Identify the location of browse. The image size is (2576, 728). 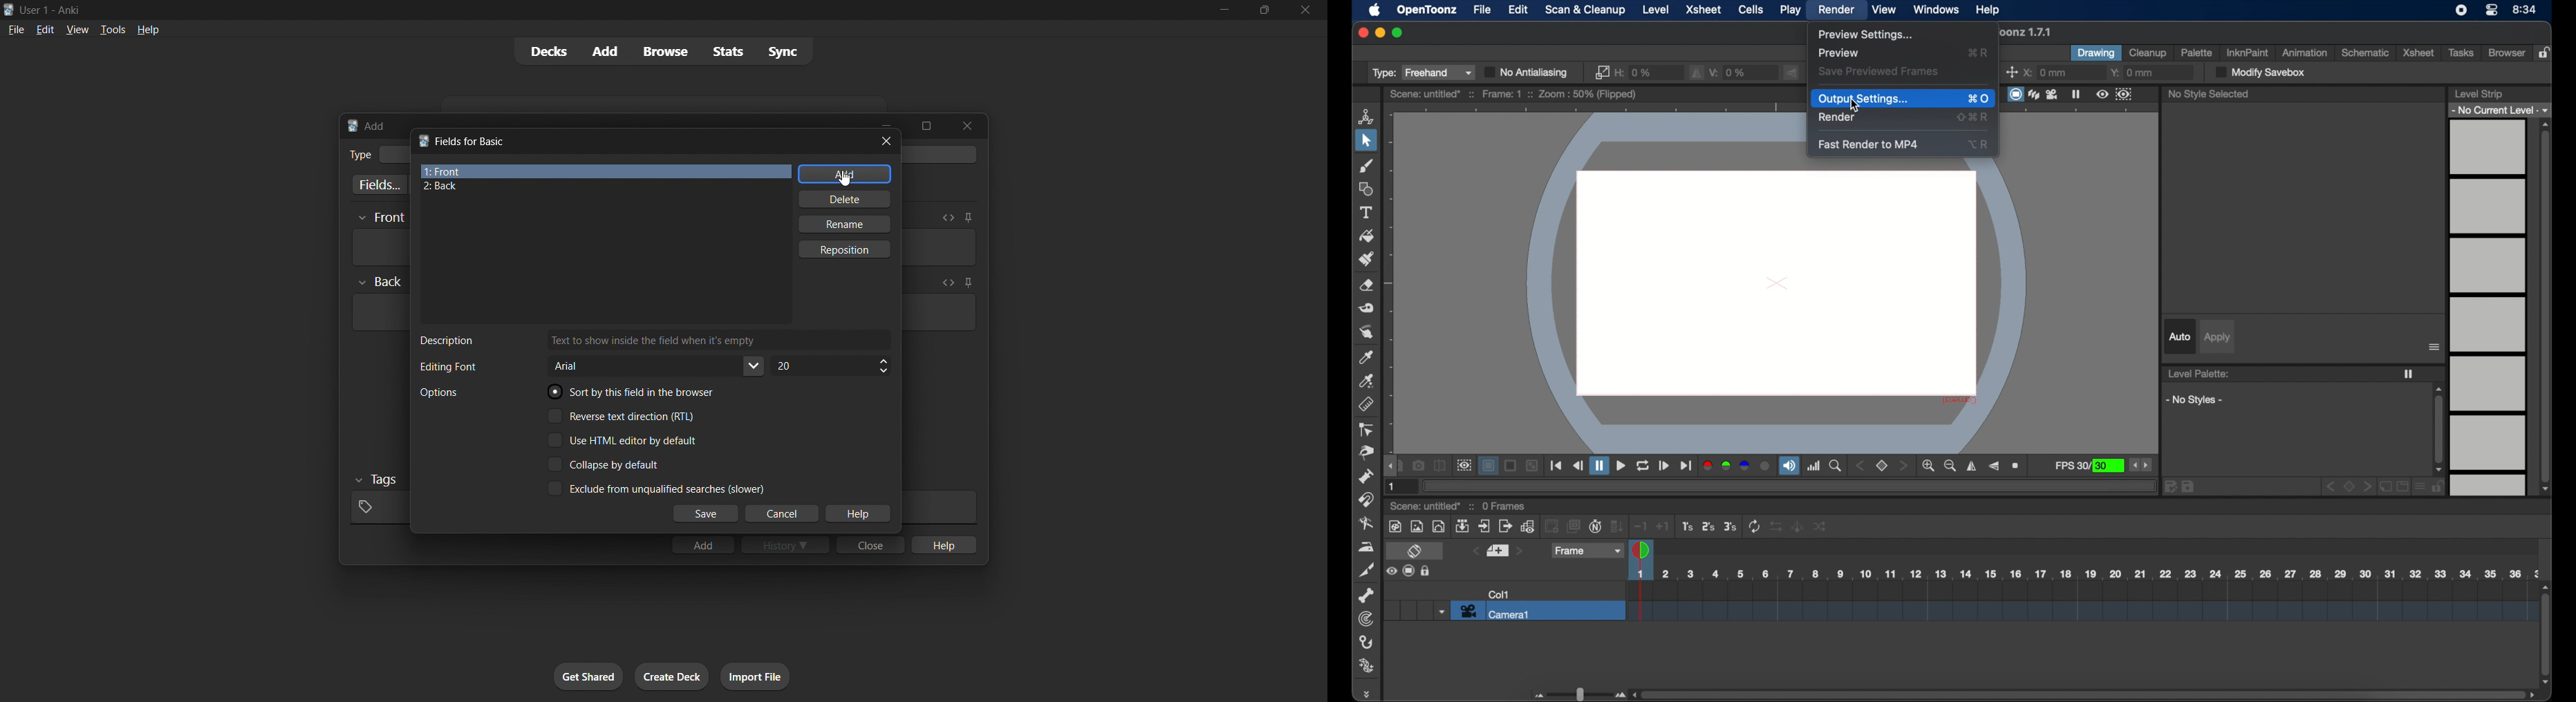
(665, 51).